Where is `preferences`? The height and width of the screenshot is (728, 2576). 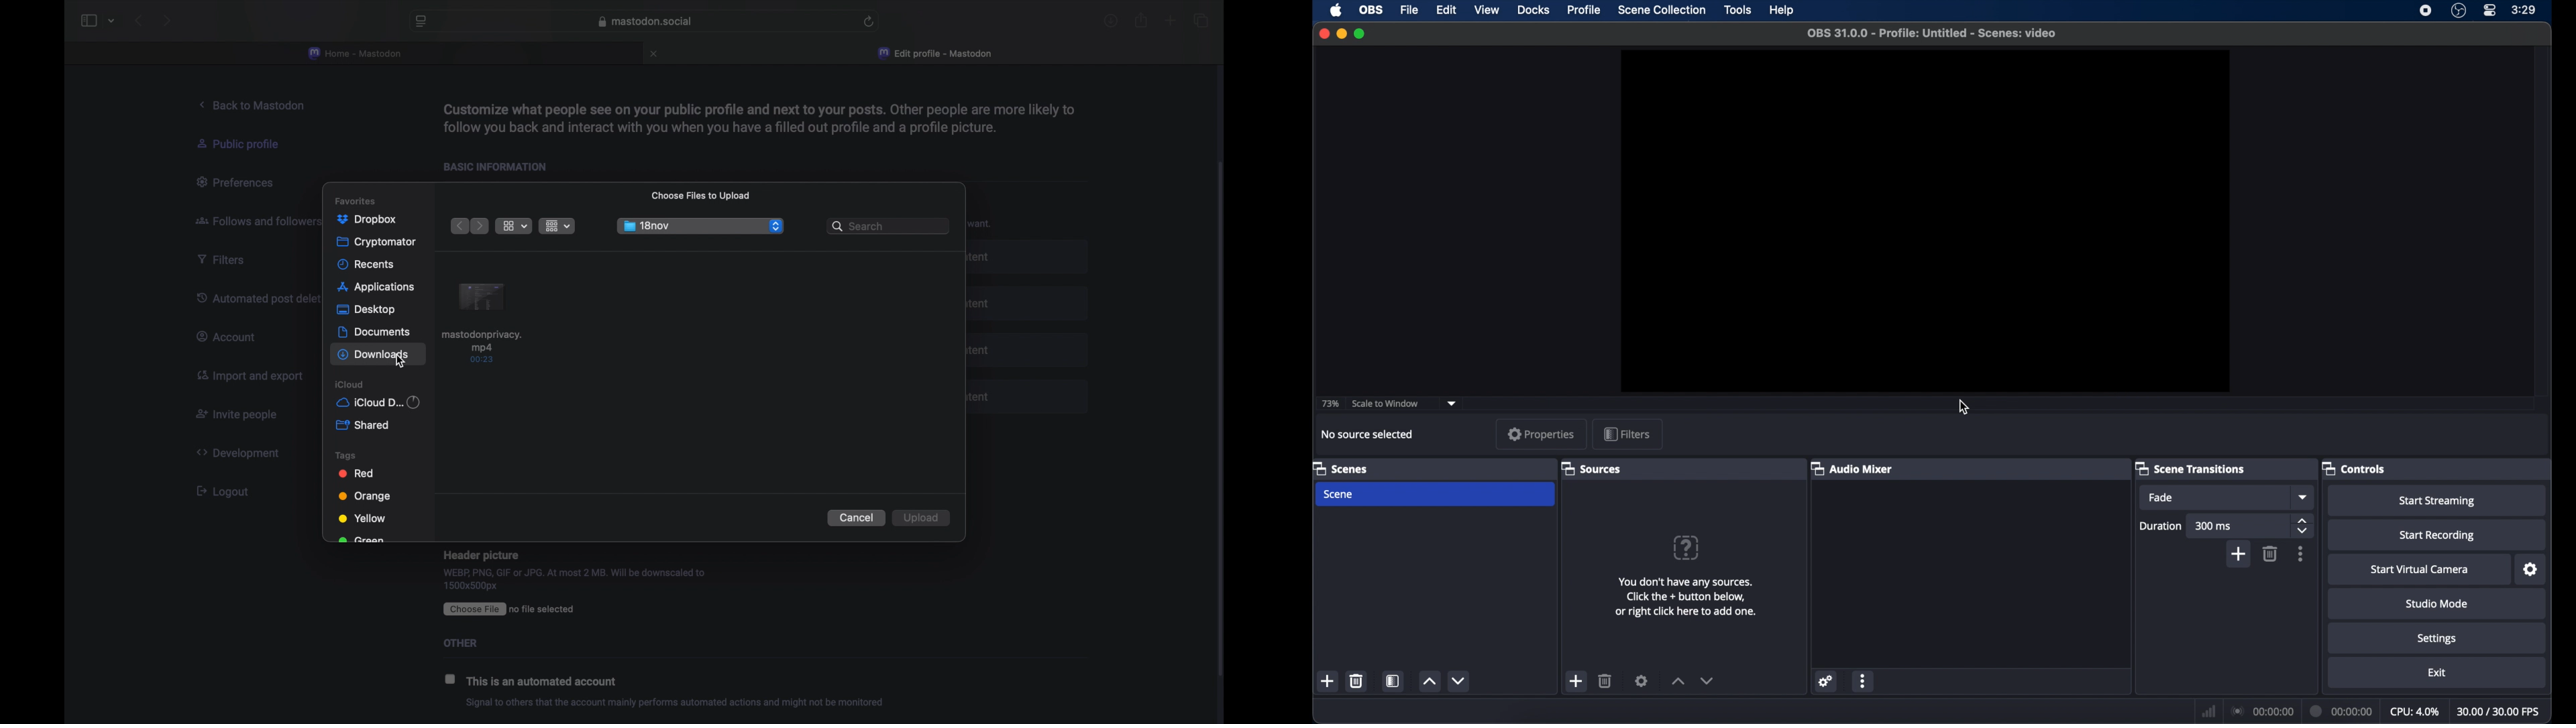
preferences is located at coordinates (238, 183).